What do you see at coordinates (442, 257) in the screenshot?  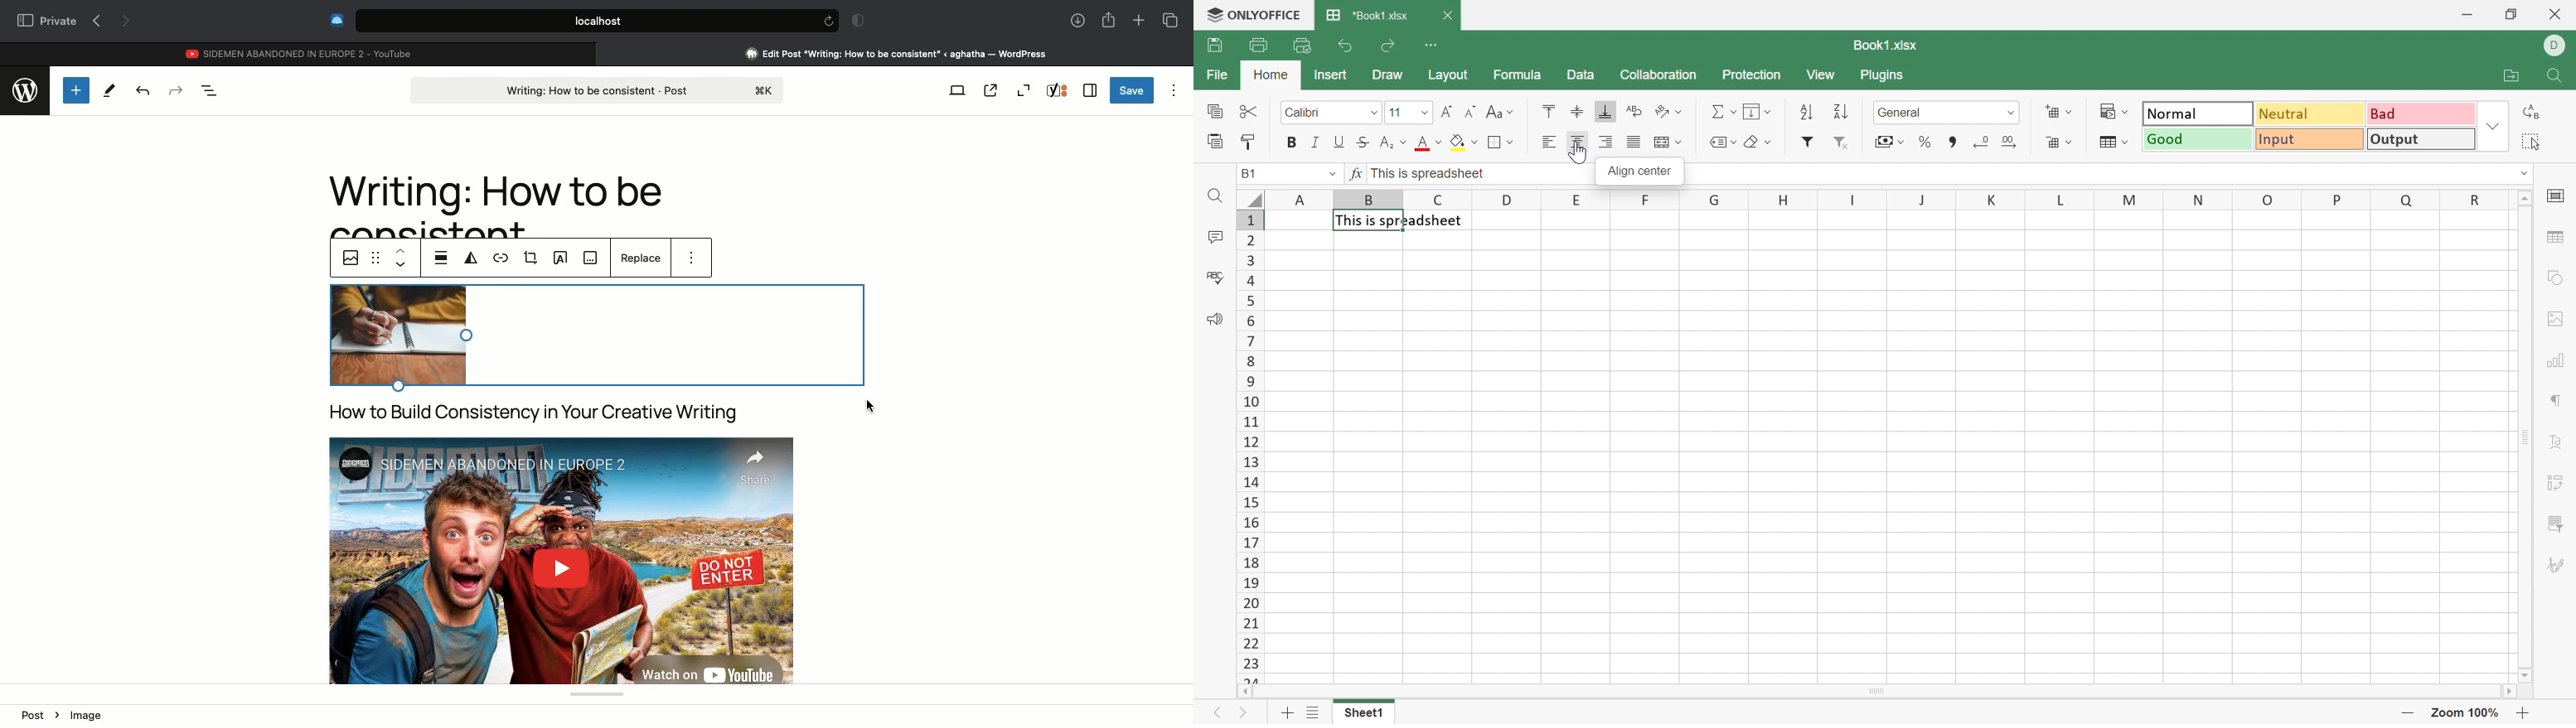 I see `breakpoint list` at bounding box center [442, 257].